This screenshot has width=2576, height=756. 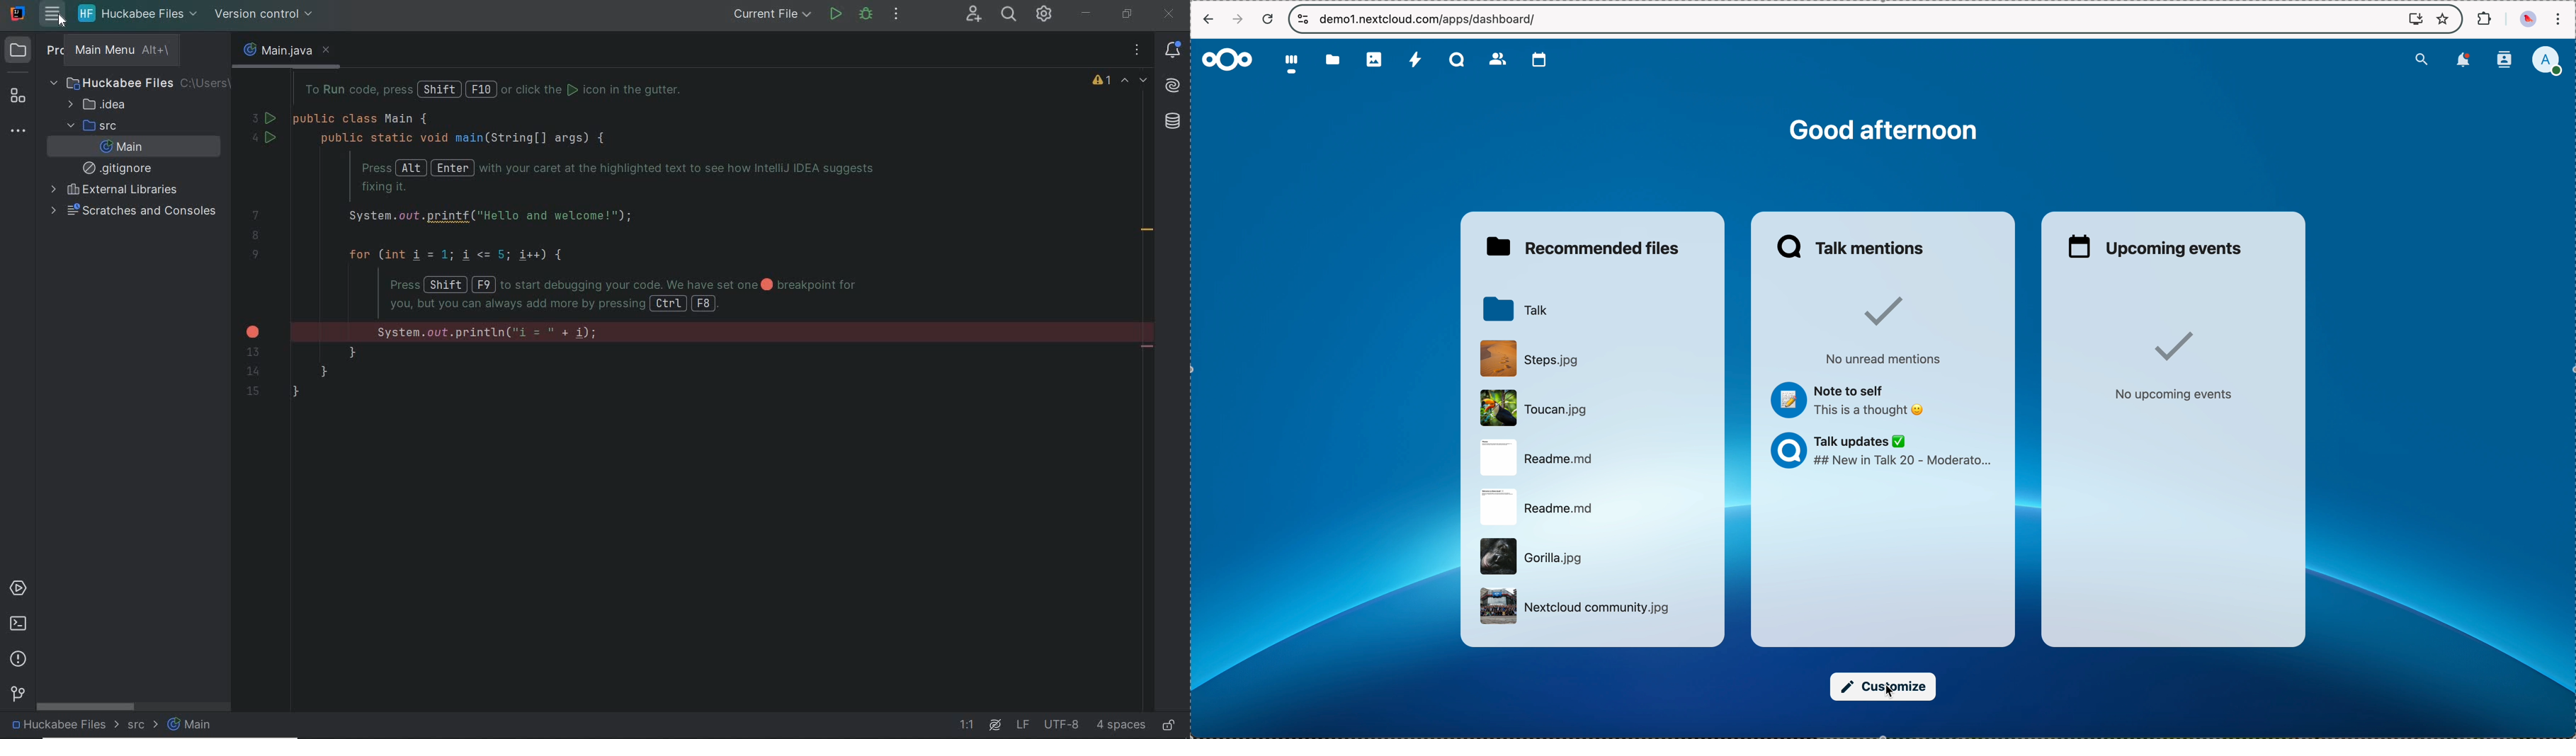 What do you see at coordinates (1455, 59) in the screenshot?
I see `Talk` at bounding box center [1455, 59].